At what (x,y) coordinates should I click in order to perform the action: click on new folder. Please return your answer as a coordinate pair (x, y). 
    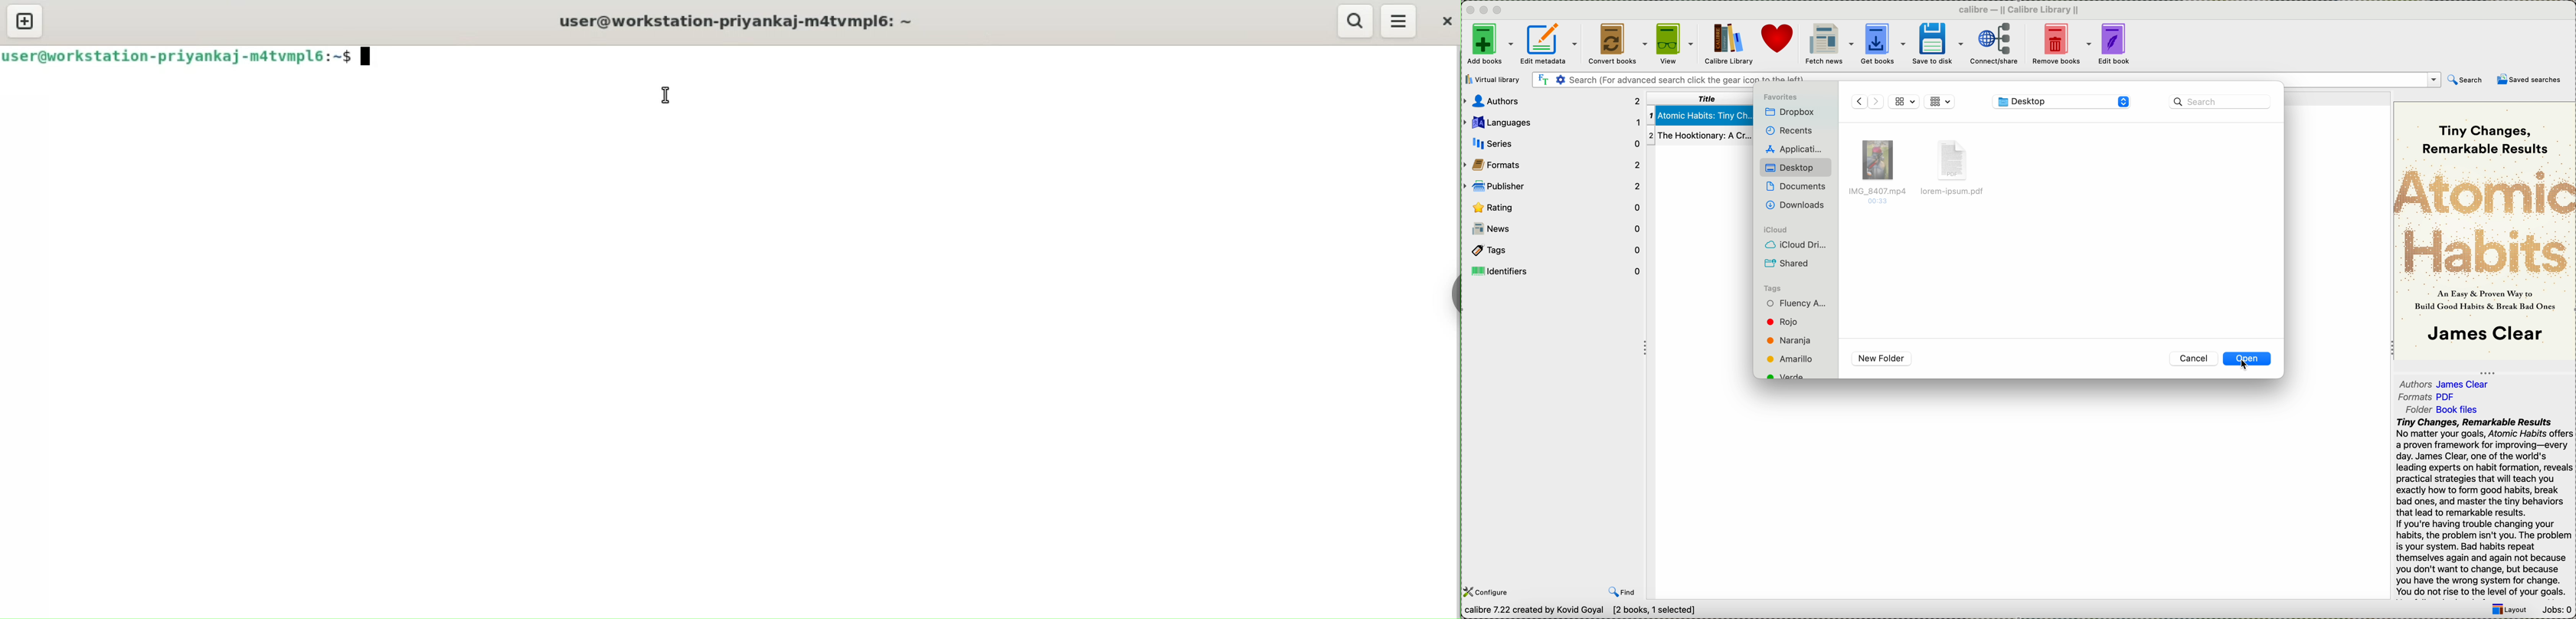
    Looking at the image, I should click on (1883, 359).